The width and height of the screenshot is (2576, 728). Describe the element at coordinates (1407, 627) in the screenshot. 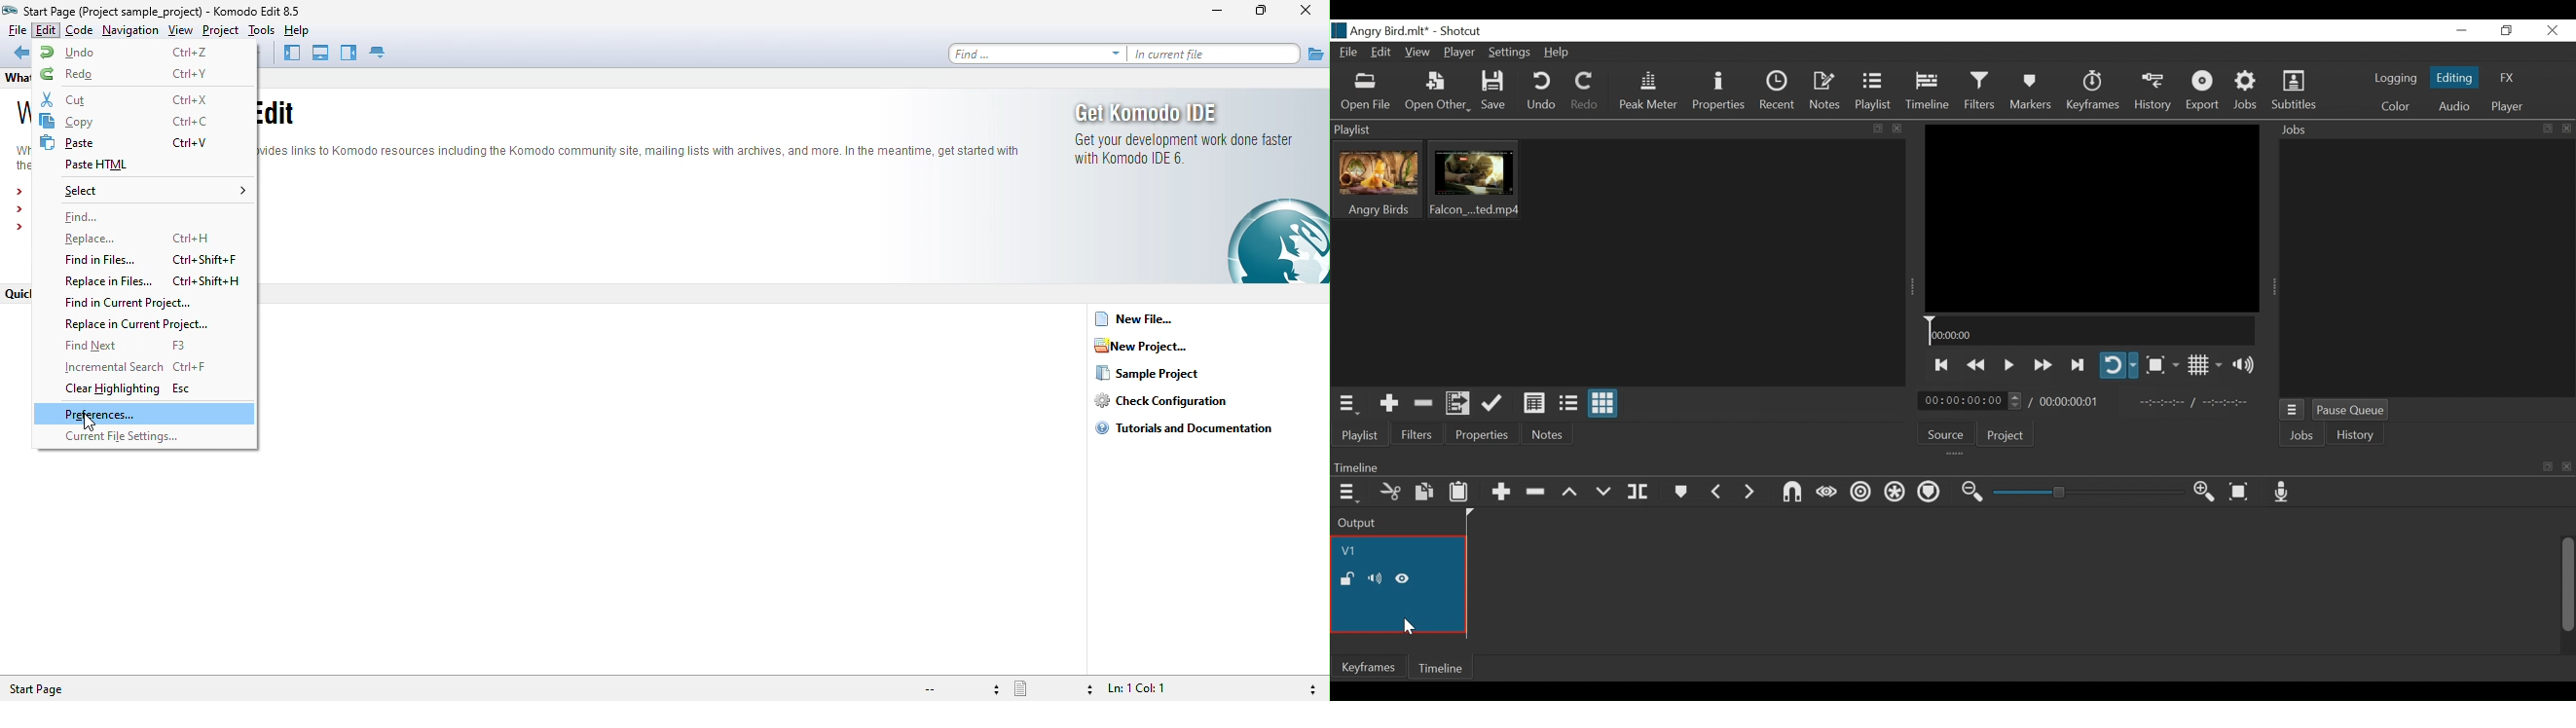

I see `Hide` at that location.